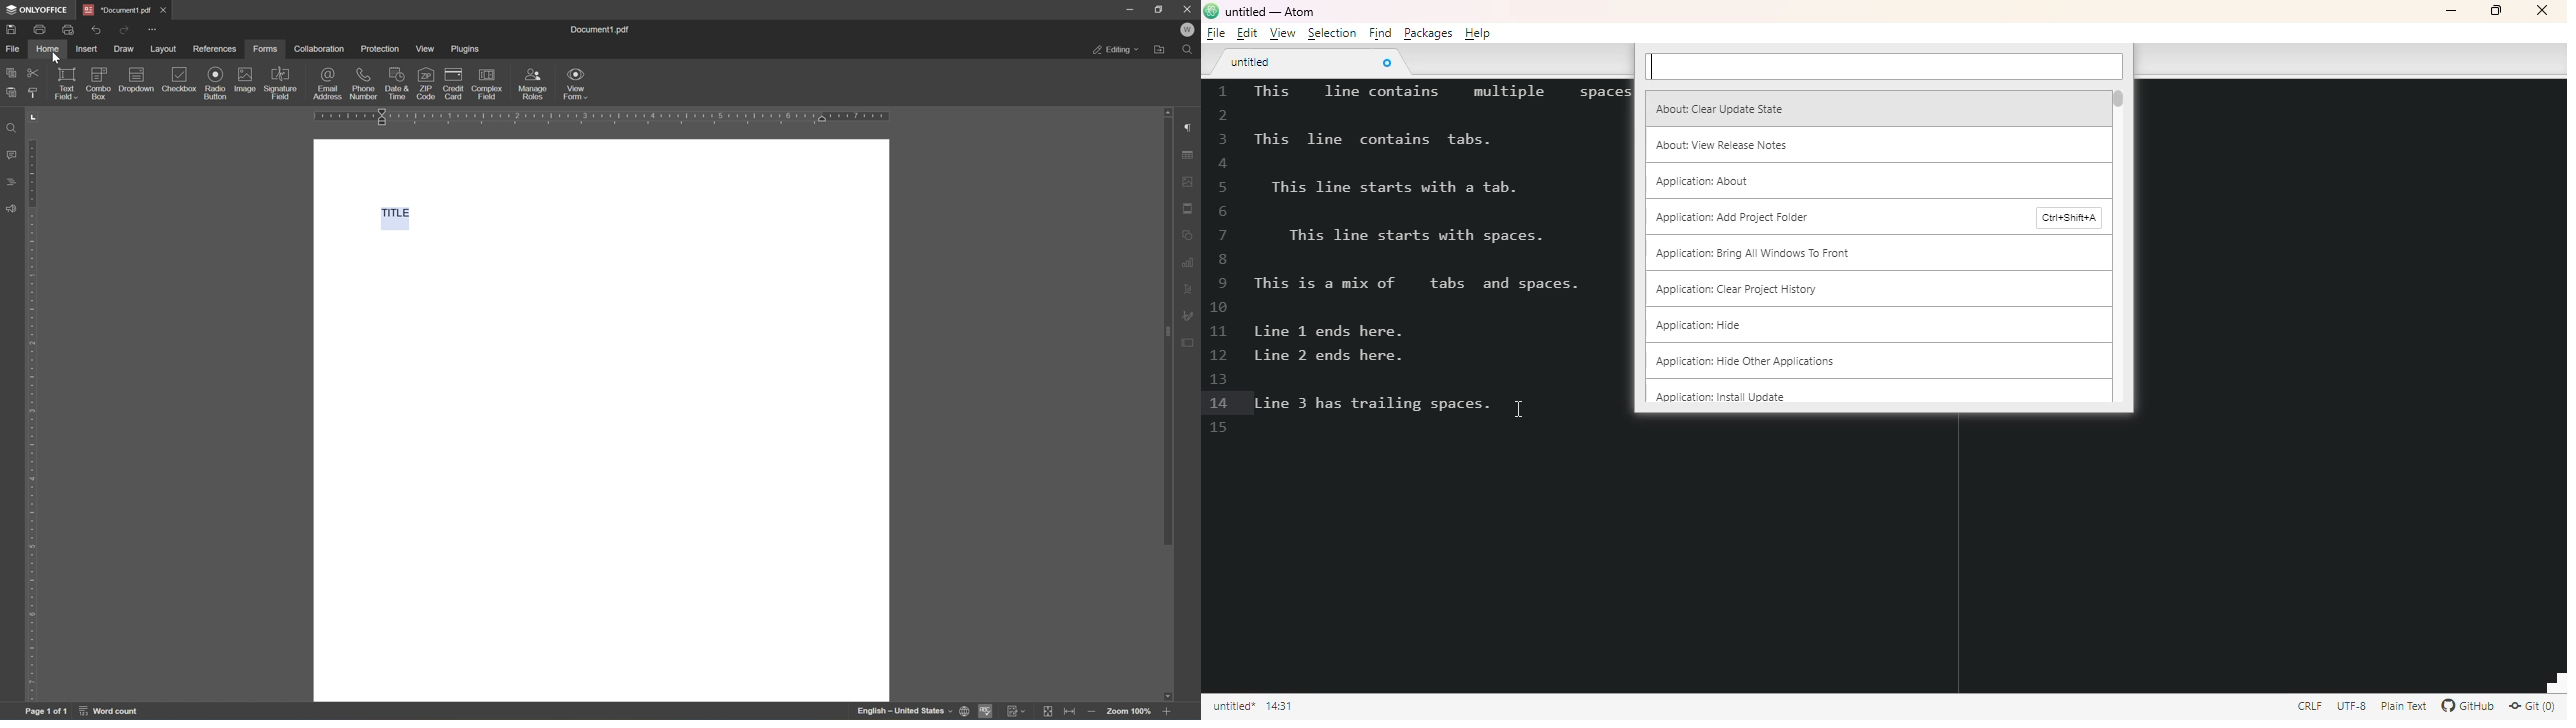 The height and width of the screenshot is (728, 2576). Describe the element at coordinates (1723, 145) in the screenshot. I see `about: view release notes` at that location.